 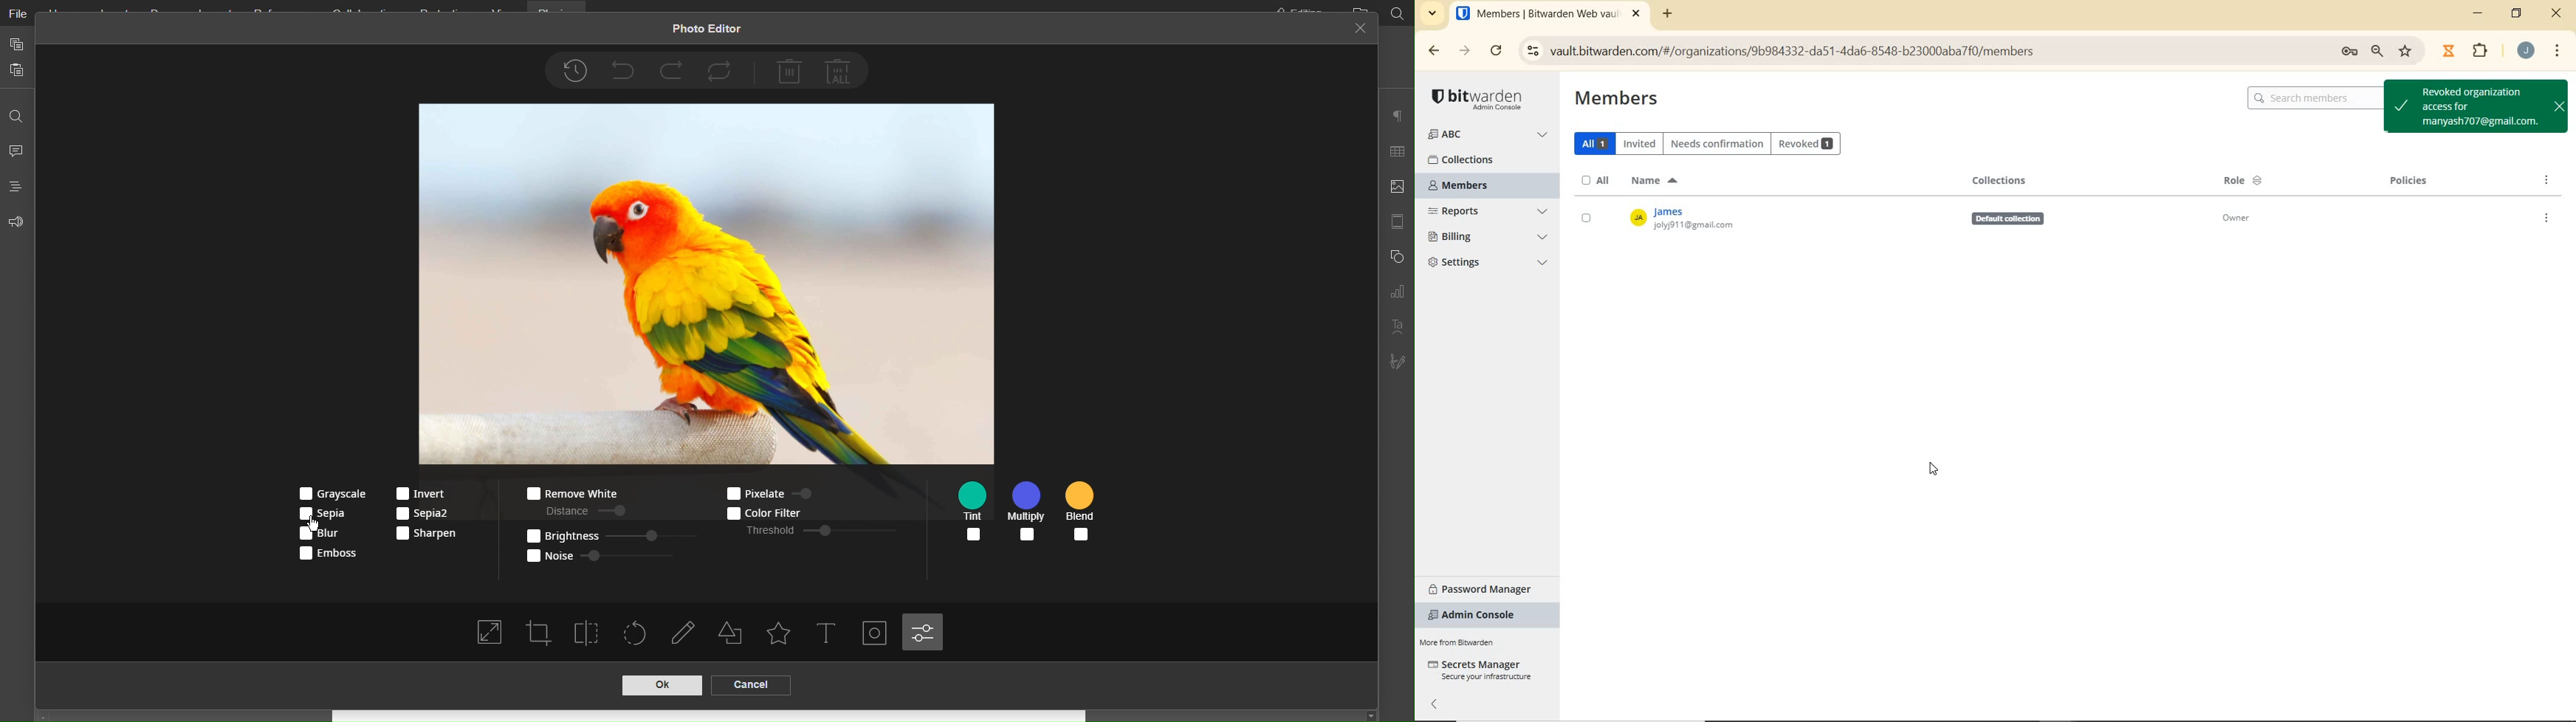 I want to click on Image, so click(x=704, y=285).